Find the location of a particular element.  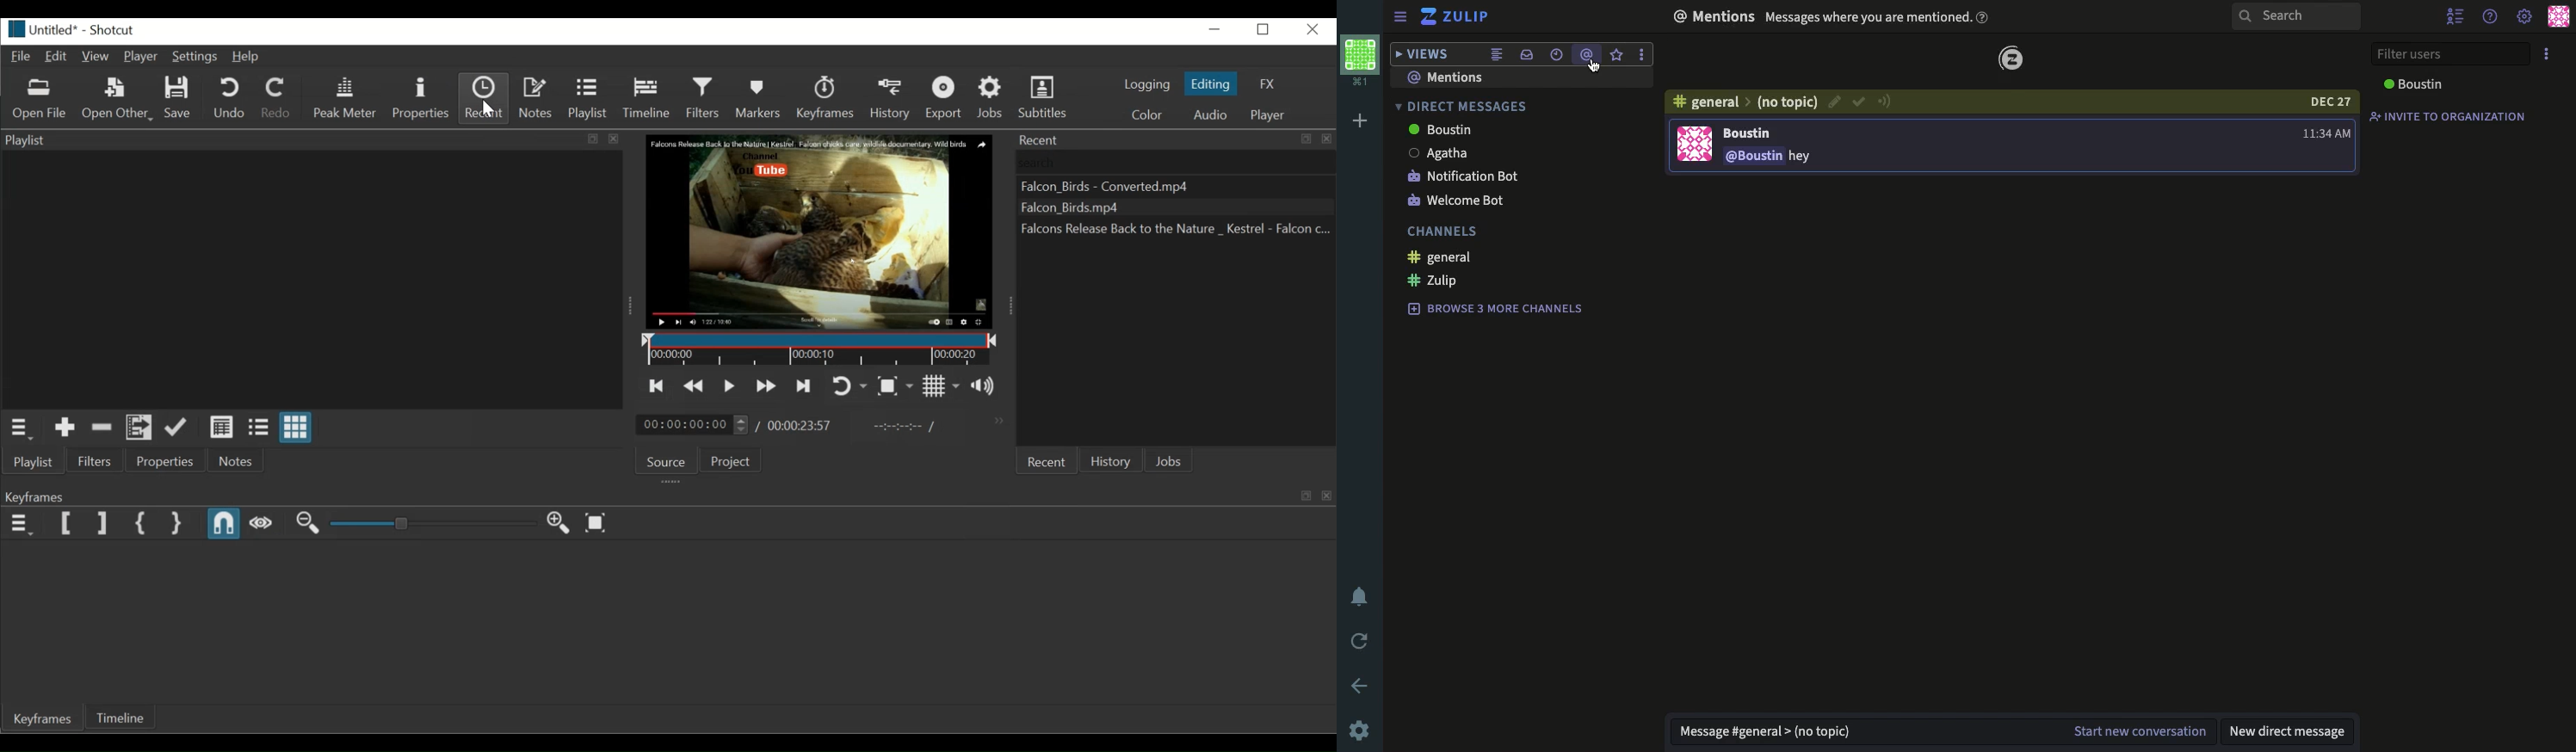

Toggle Zoom is located at coordinates (896, 386).